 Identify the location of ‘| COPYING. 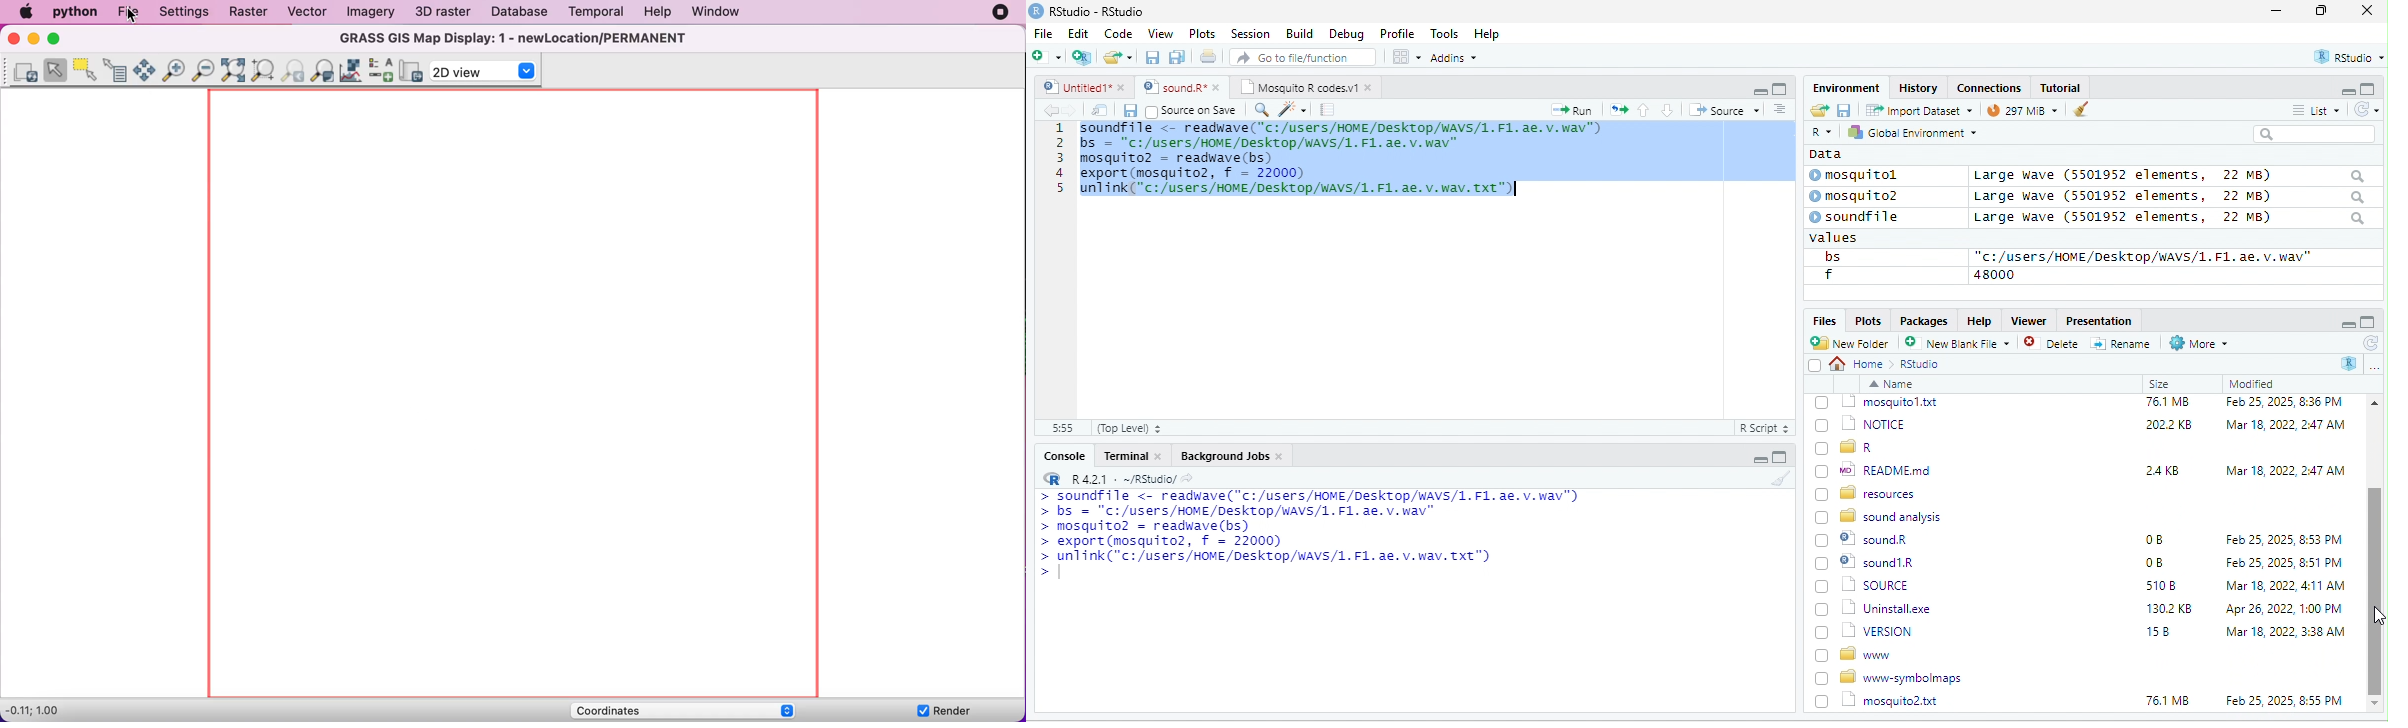
(1865, 473).